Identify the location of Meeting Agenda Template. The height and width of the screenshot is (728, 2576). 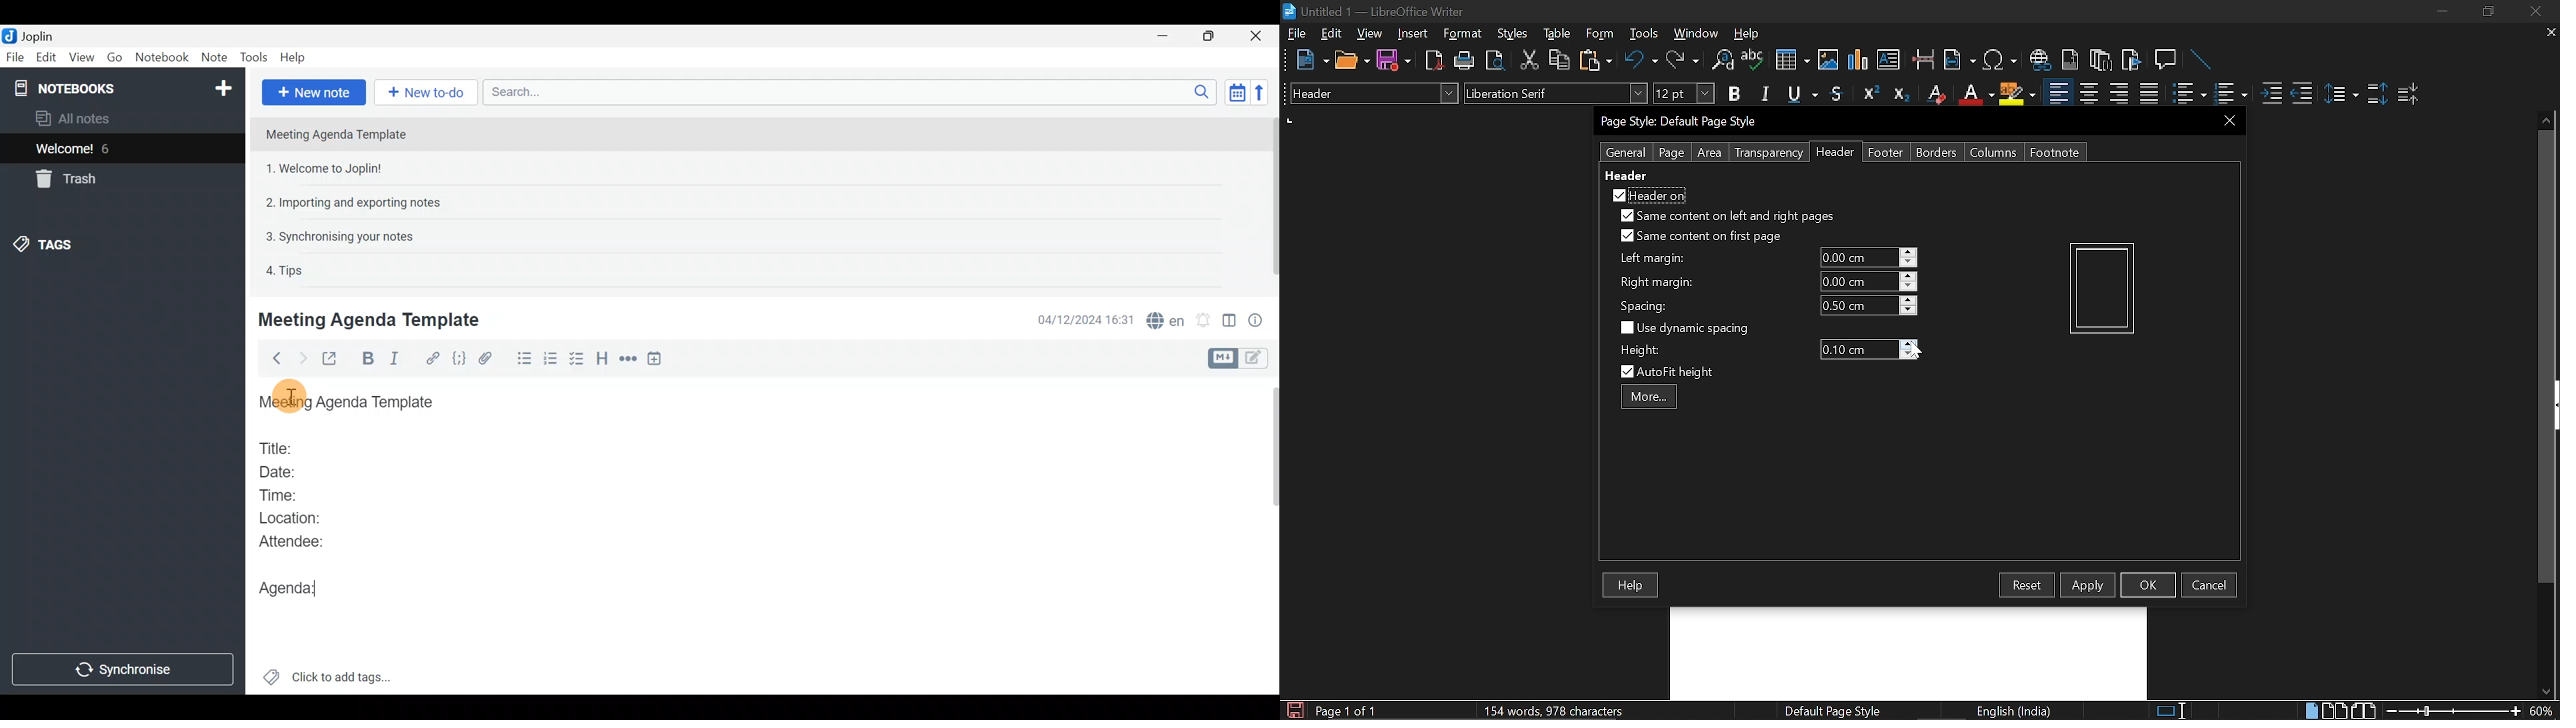
(350, 403).